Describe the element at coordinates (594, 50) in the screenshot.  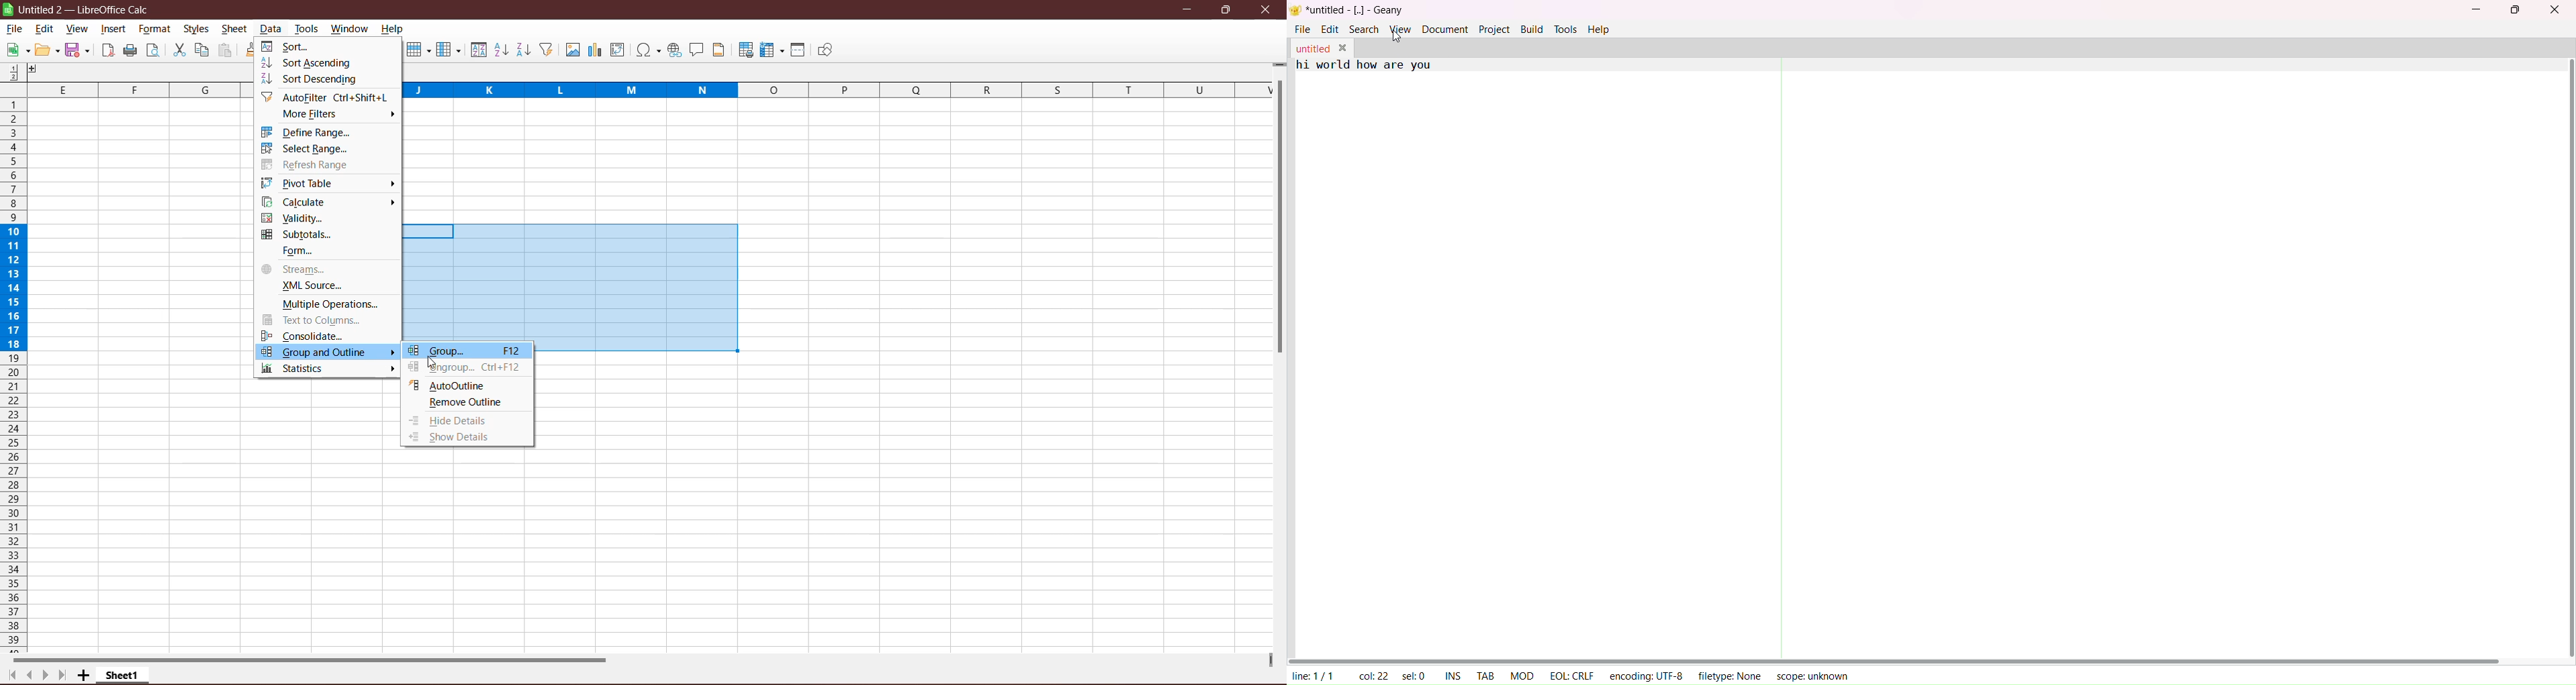
I see `Insert Poll` at that location.